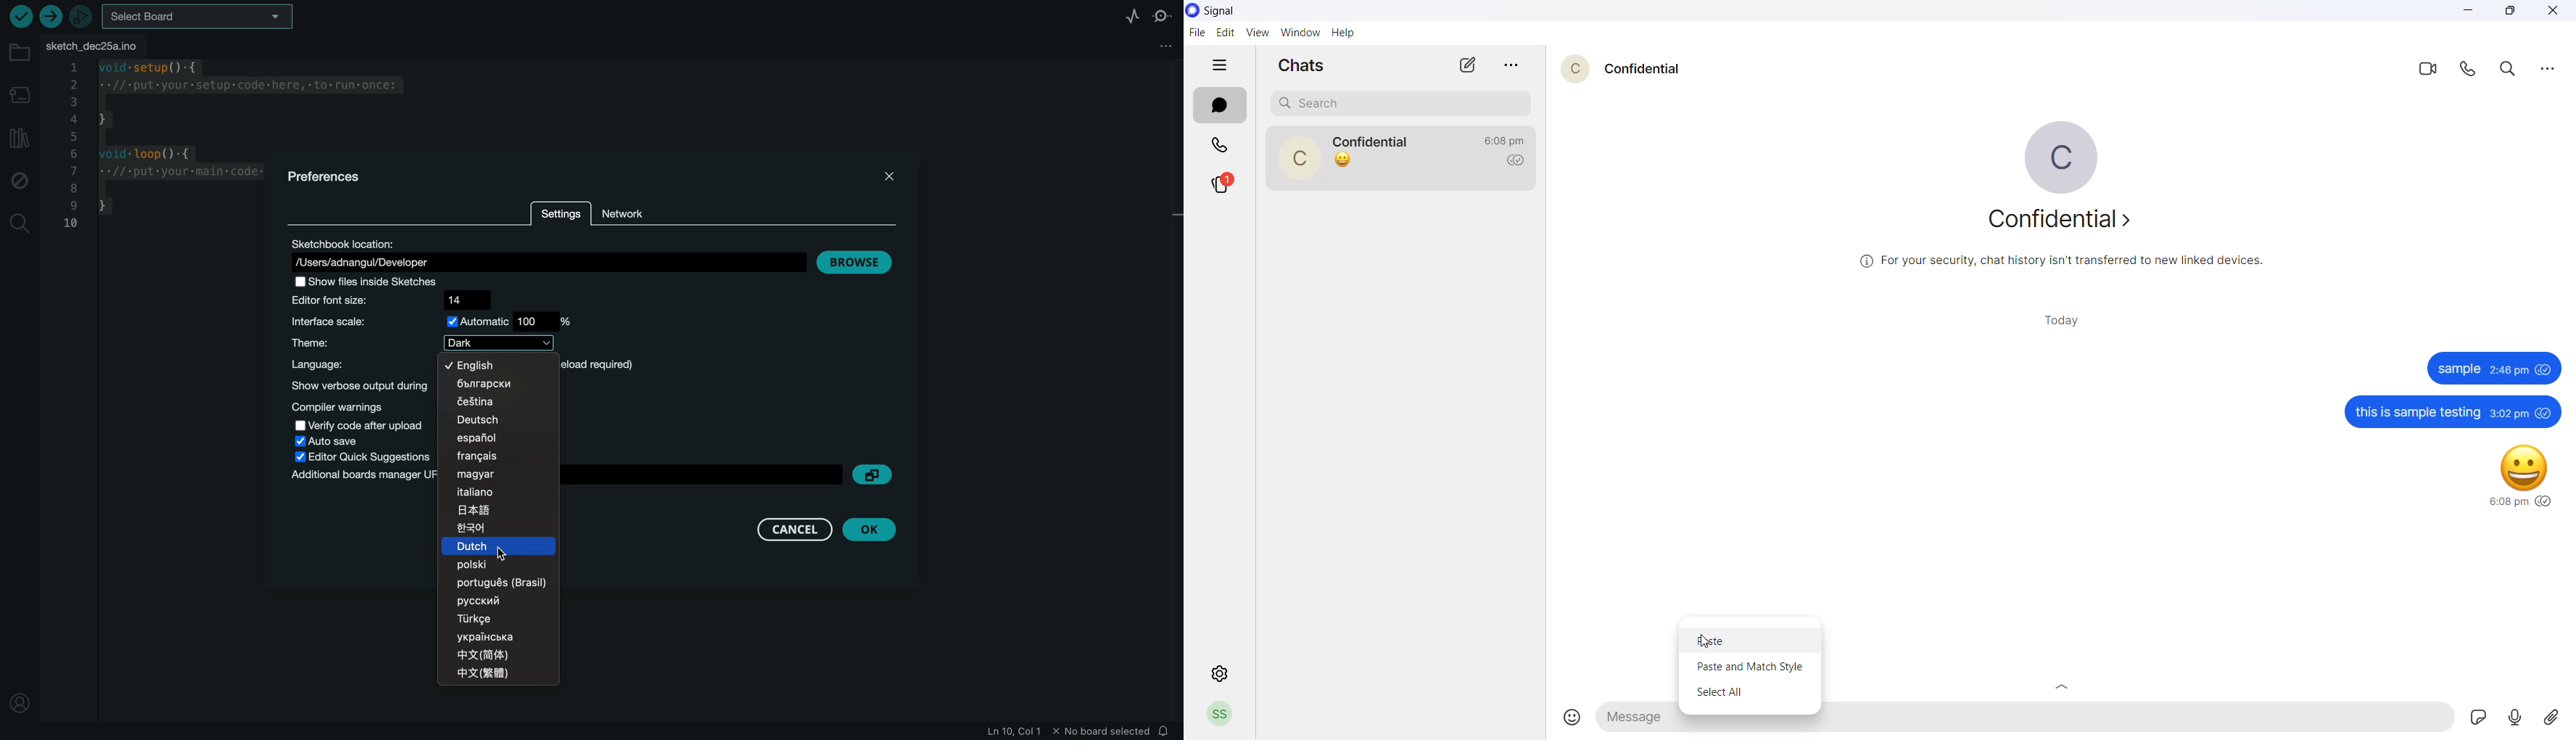  What do you see at coordinates (2471, 12) in the screenshot?
I see `minimize` at bounding box center [2471, 12].